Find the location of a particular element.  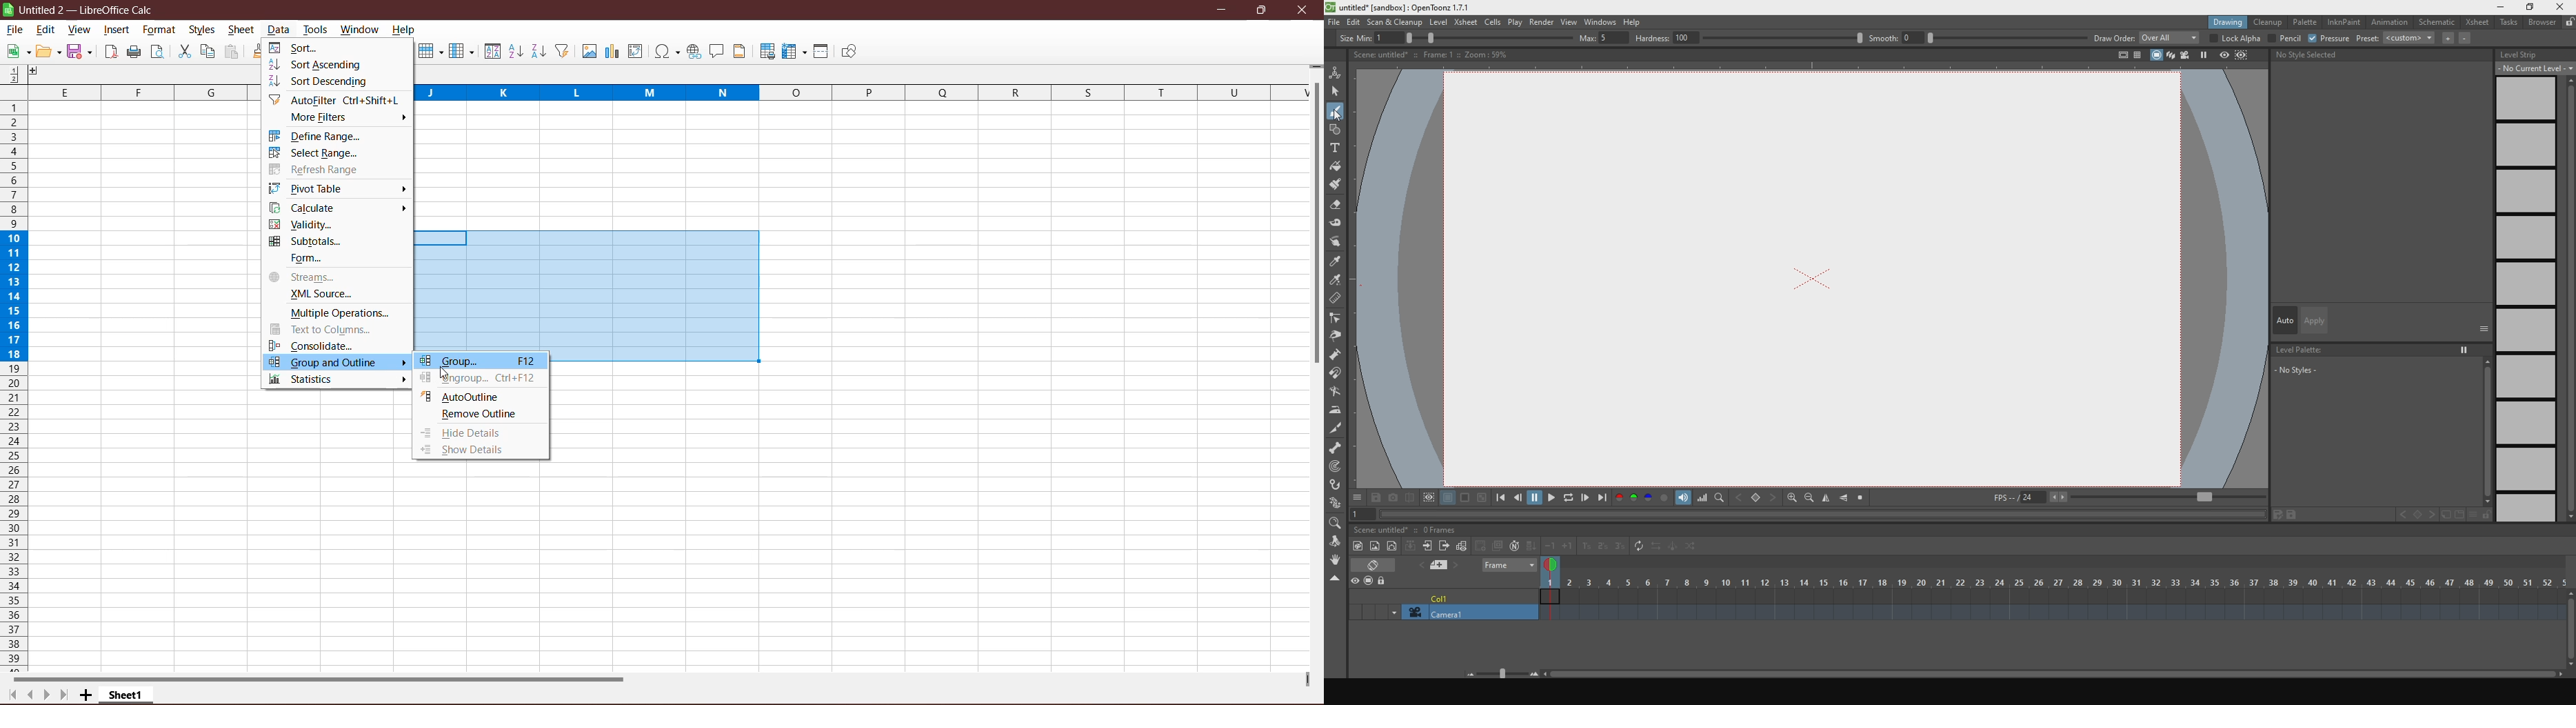

scan and cleanup is located at coordinates (1396, 21).